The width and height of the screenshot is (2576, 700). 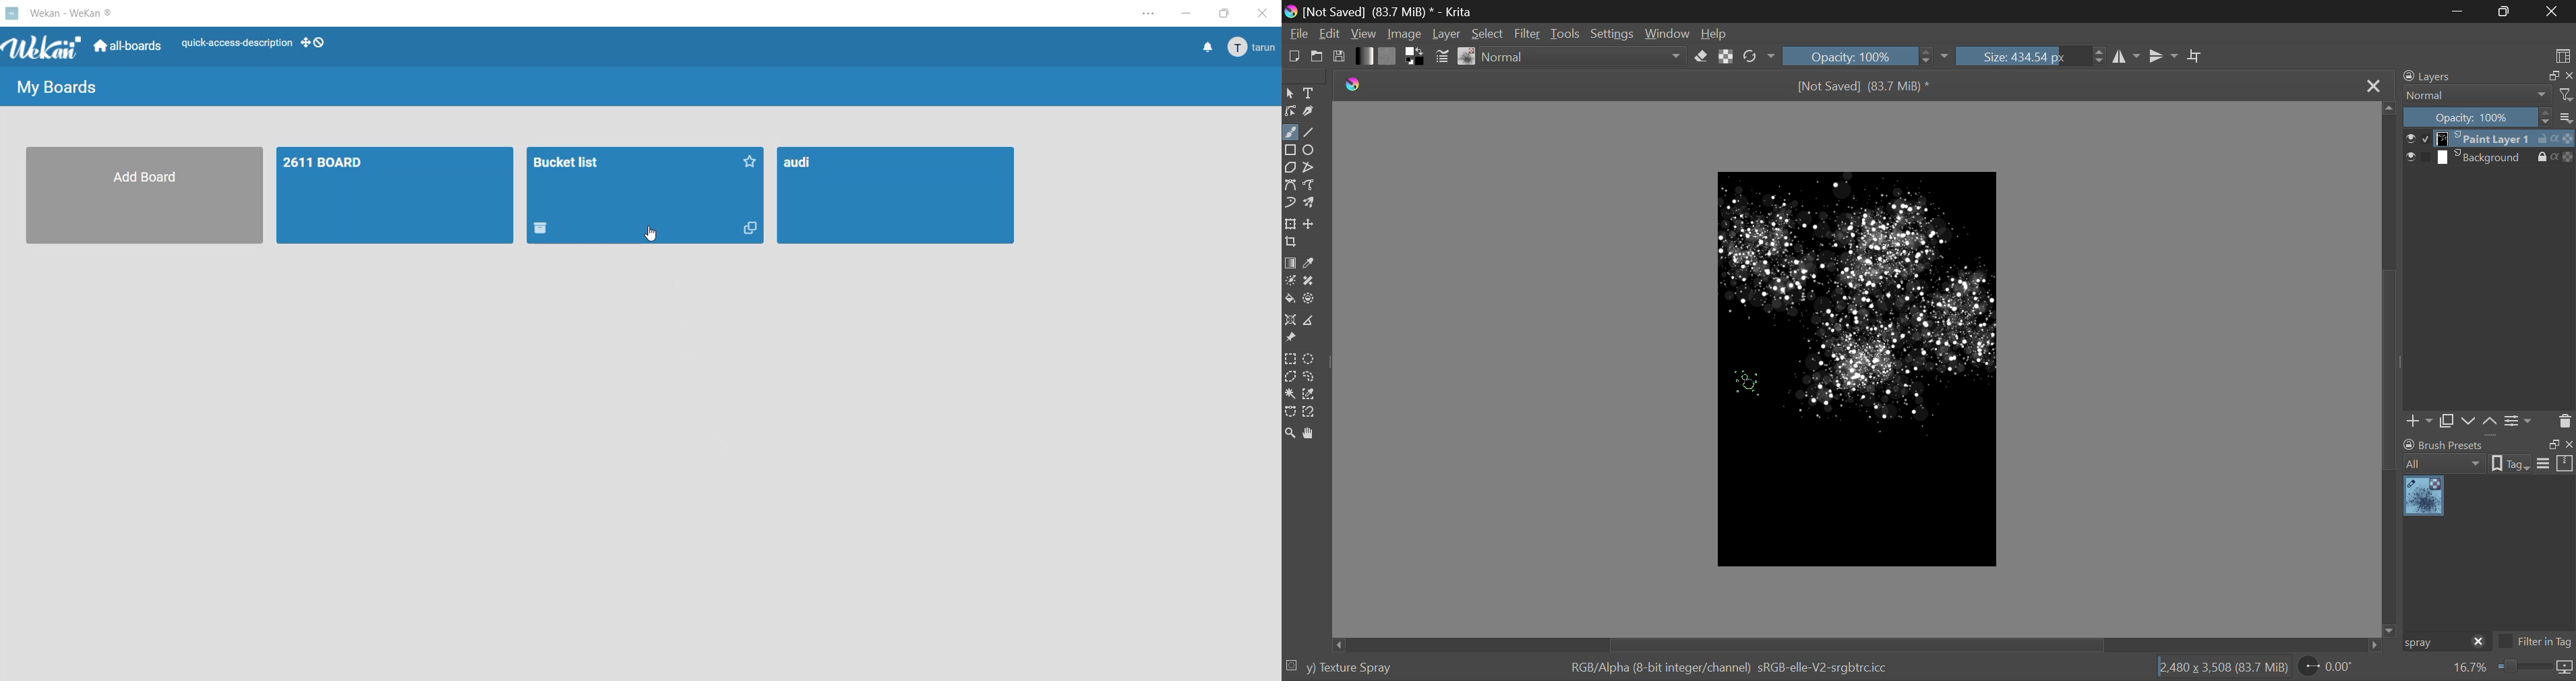 I want to click on Add Layer, so click(x=2419, y=423).